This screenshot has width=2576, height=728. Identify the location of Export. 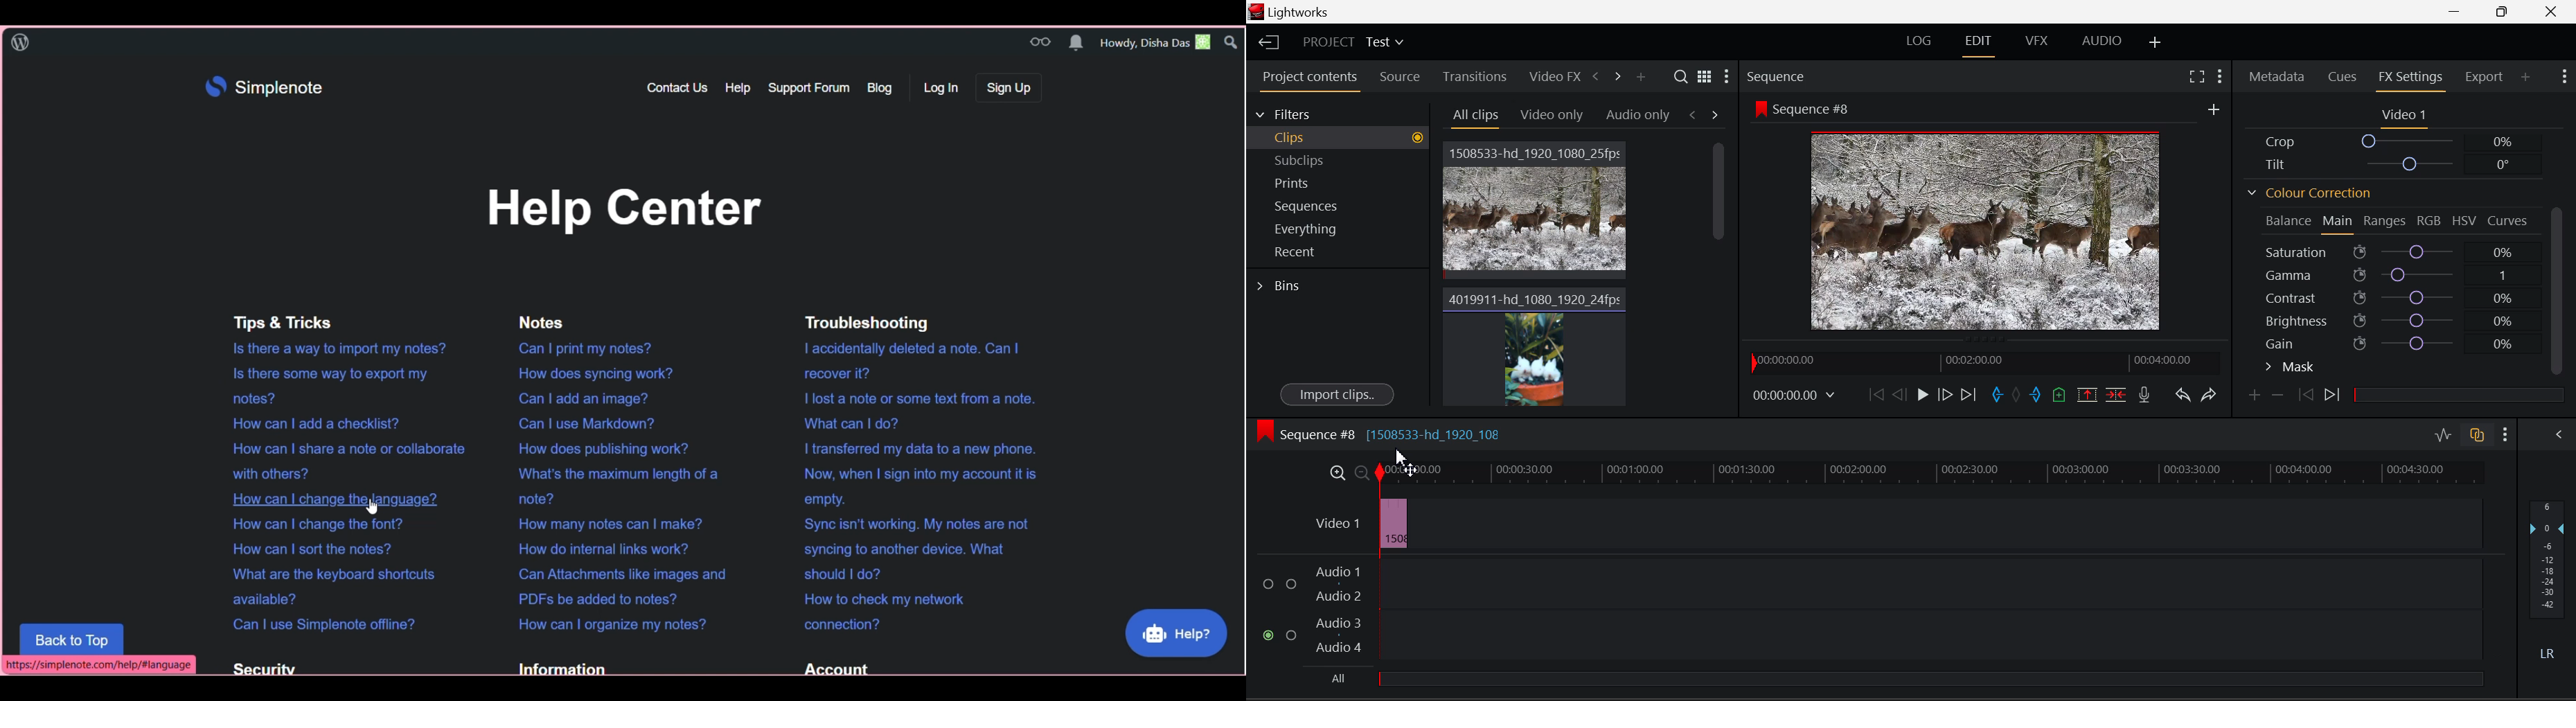
(2485, 78).